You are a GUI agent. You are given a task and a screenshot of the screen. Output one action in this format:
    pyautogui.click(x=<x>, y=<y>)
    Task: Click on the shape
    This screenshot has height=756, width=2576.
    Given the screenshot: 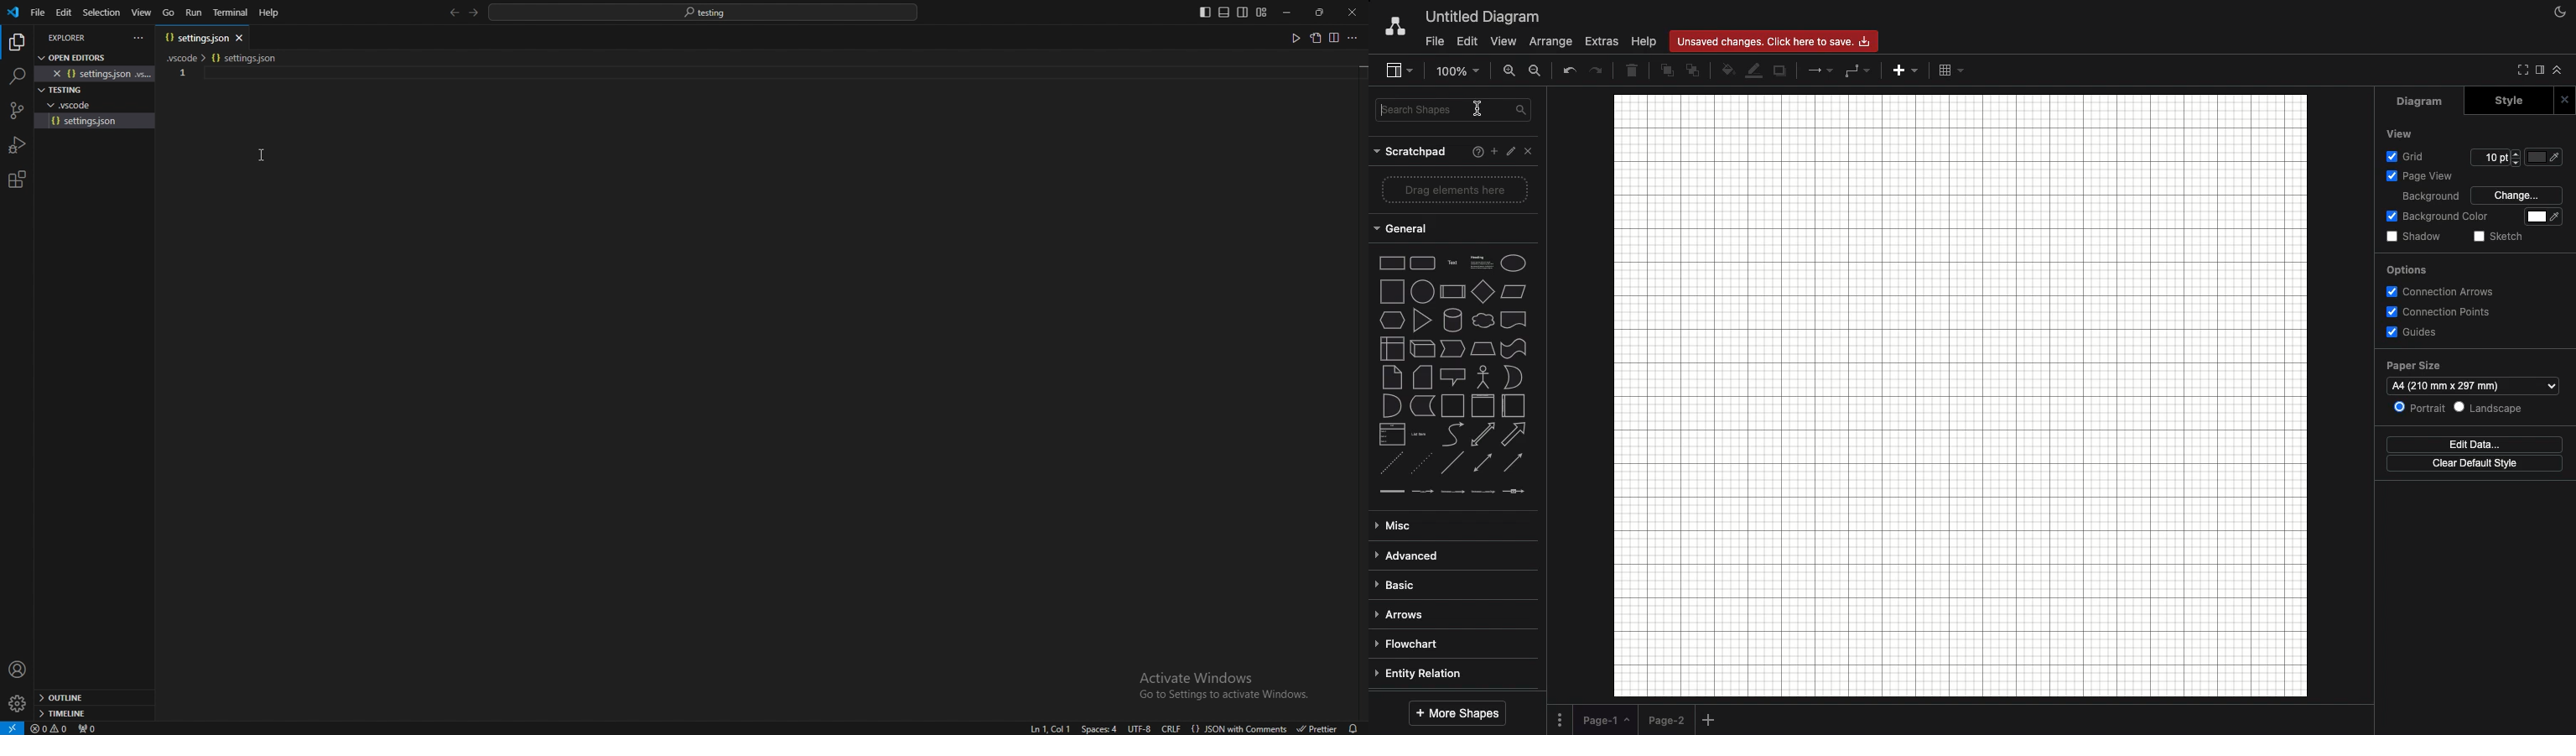 What is the action you would take?
    pyautogui.click(x=1453, y=349)
    